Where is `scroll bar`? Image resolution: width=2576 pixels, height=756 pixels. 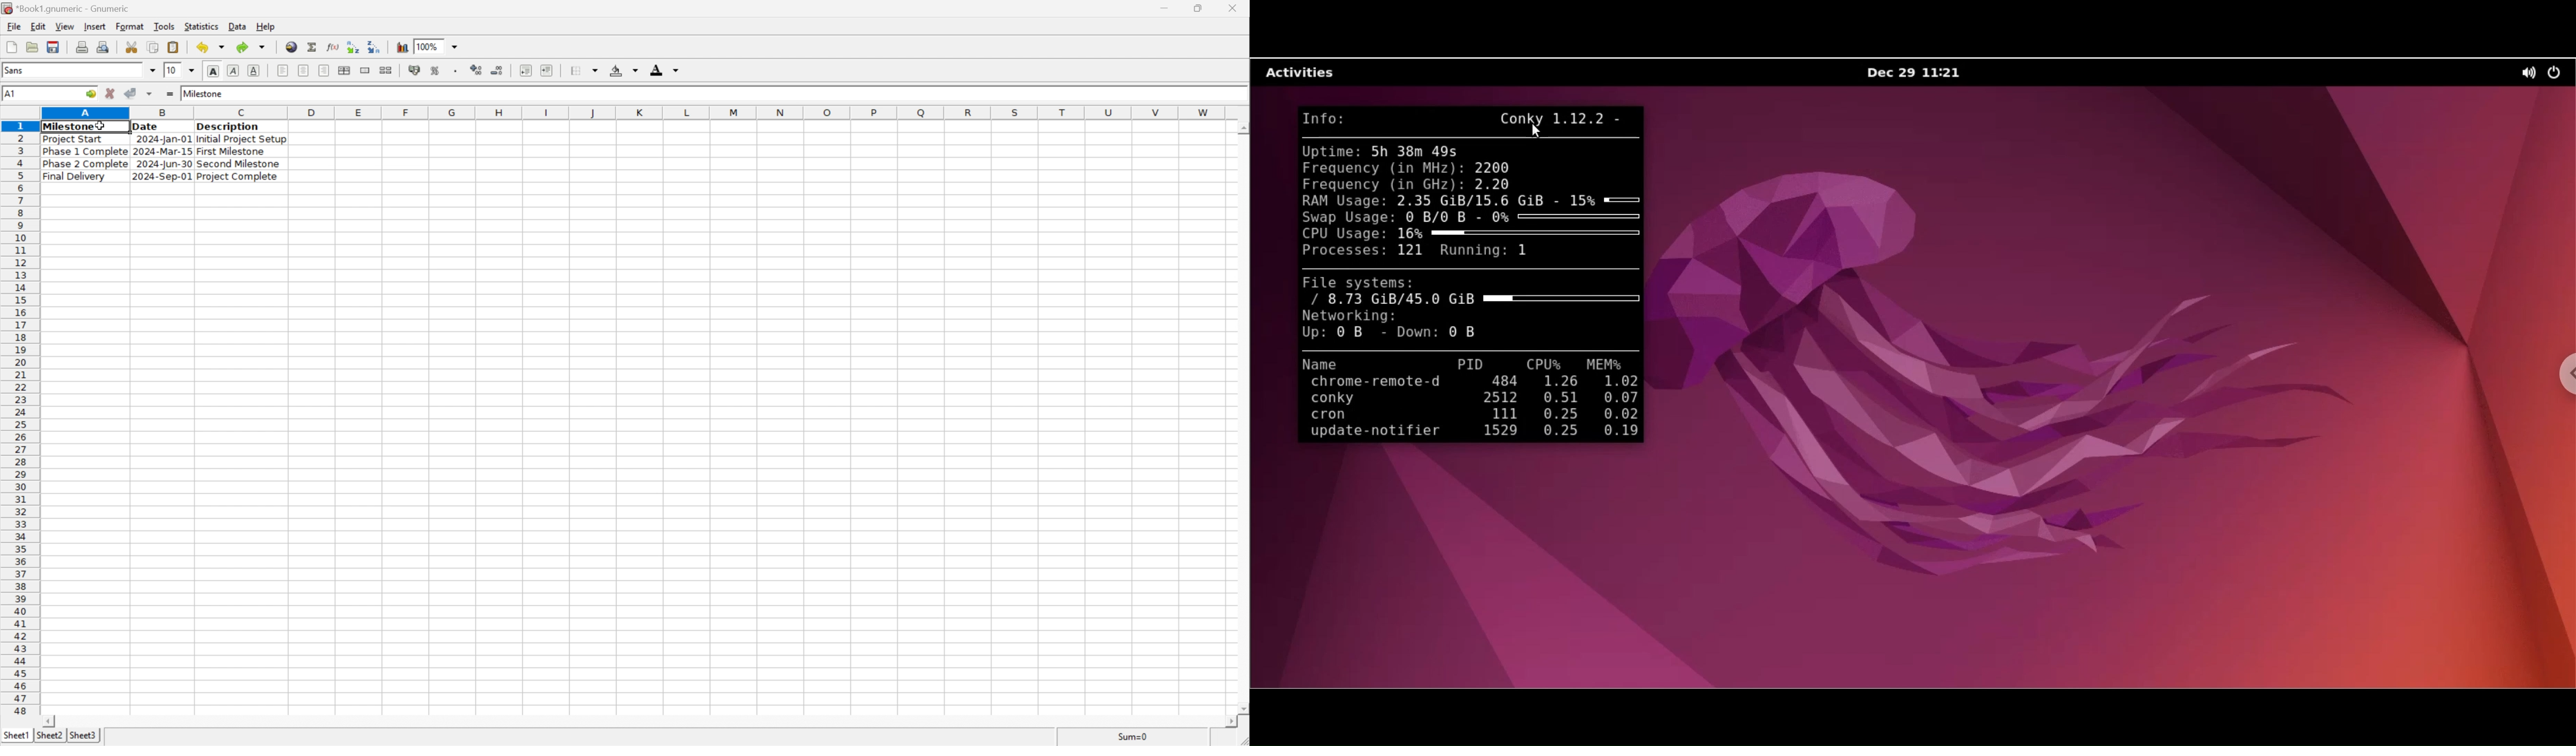
scroll bar is located at coordinates (1242, 417).